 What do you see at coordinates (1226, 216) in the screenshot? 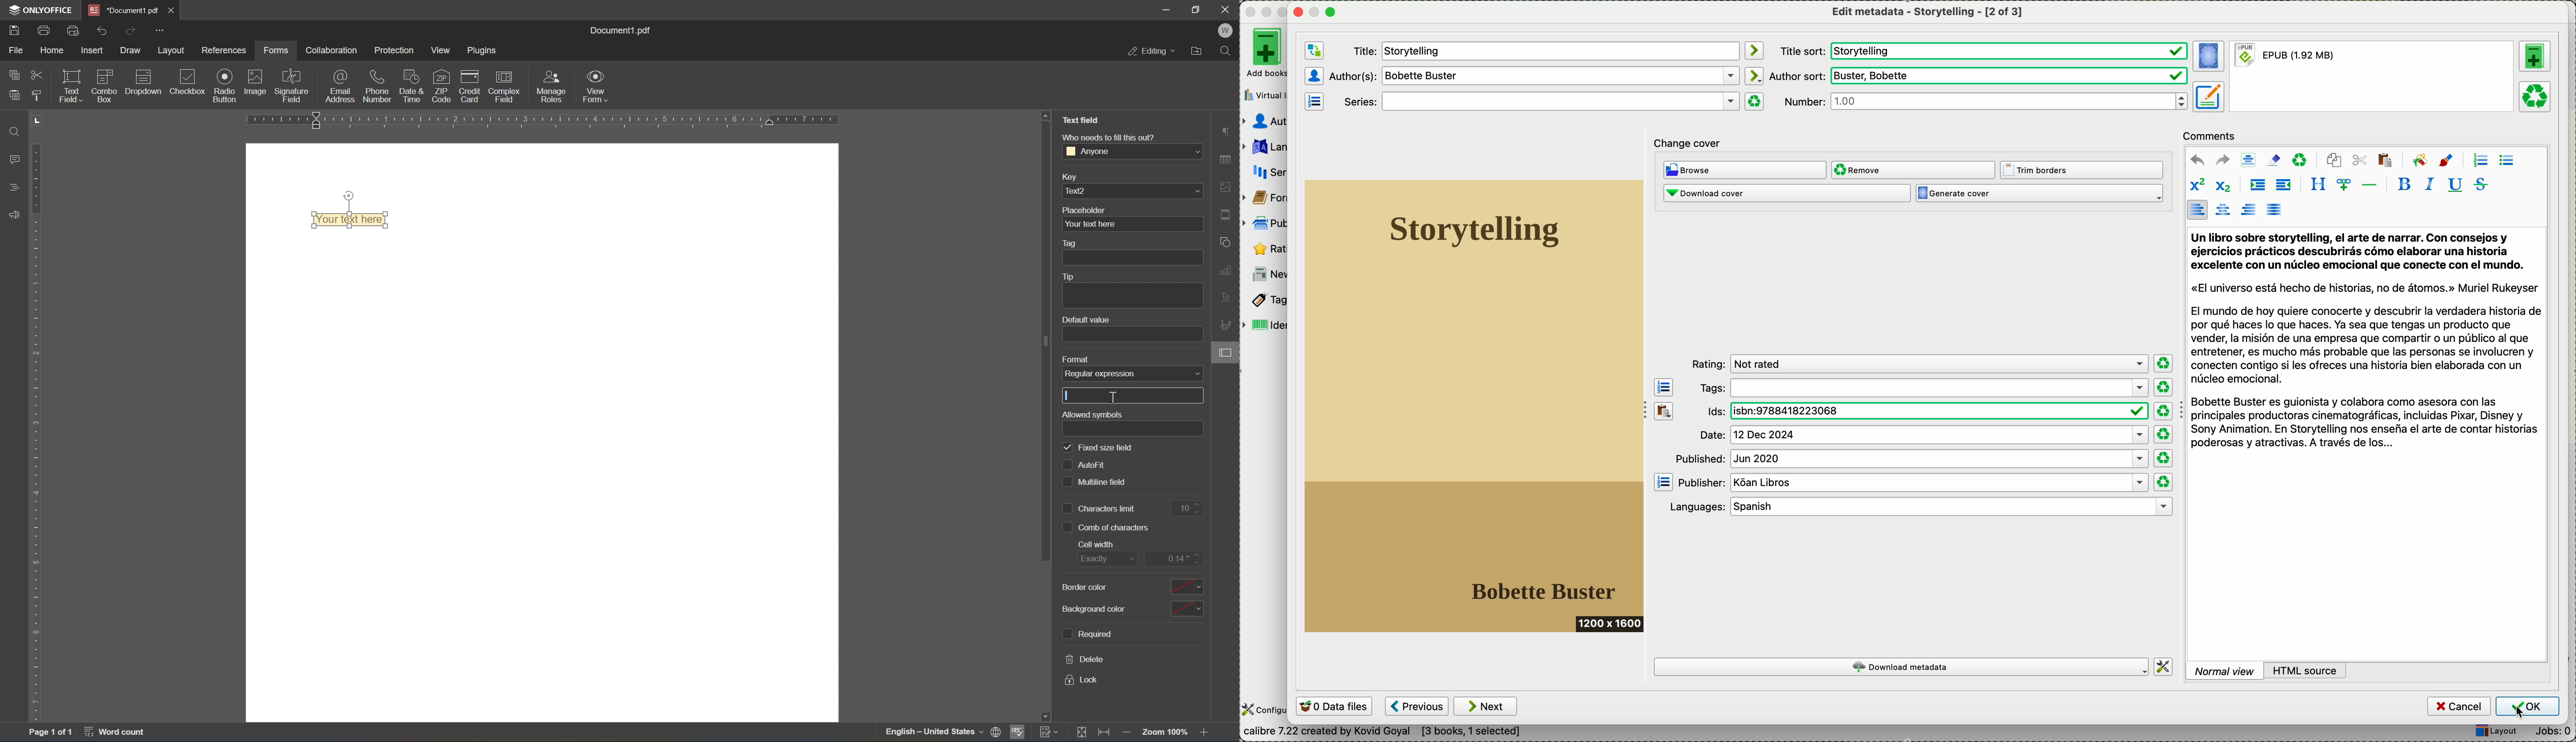
I see `header & footer settings` at bounding box center [1226, 216].